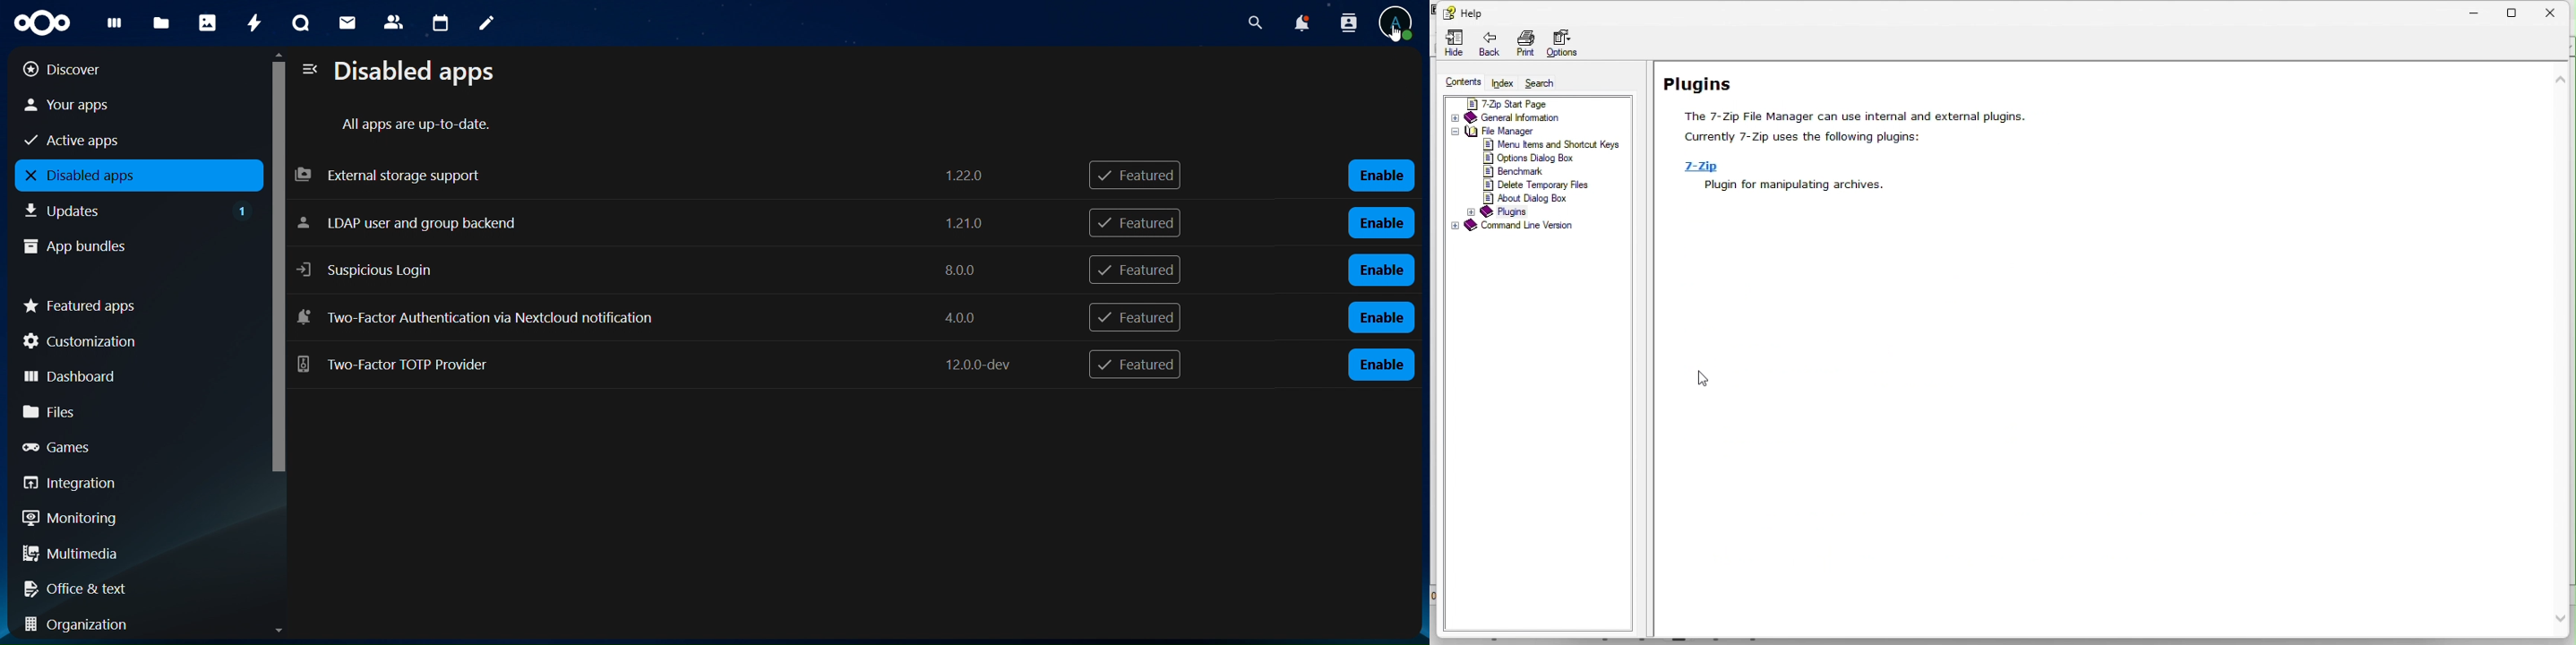  I want to click on dashboard, so click(127, 374).